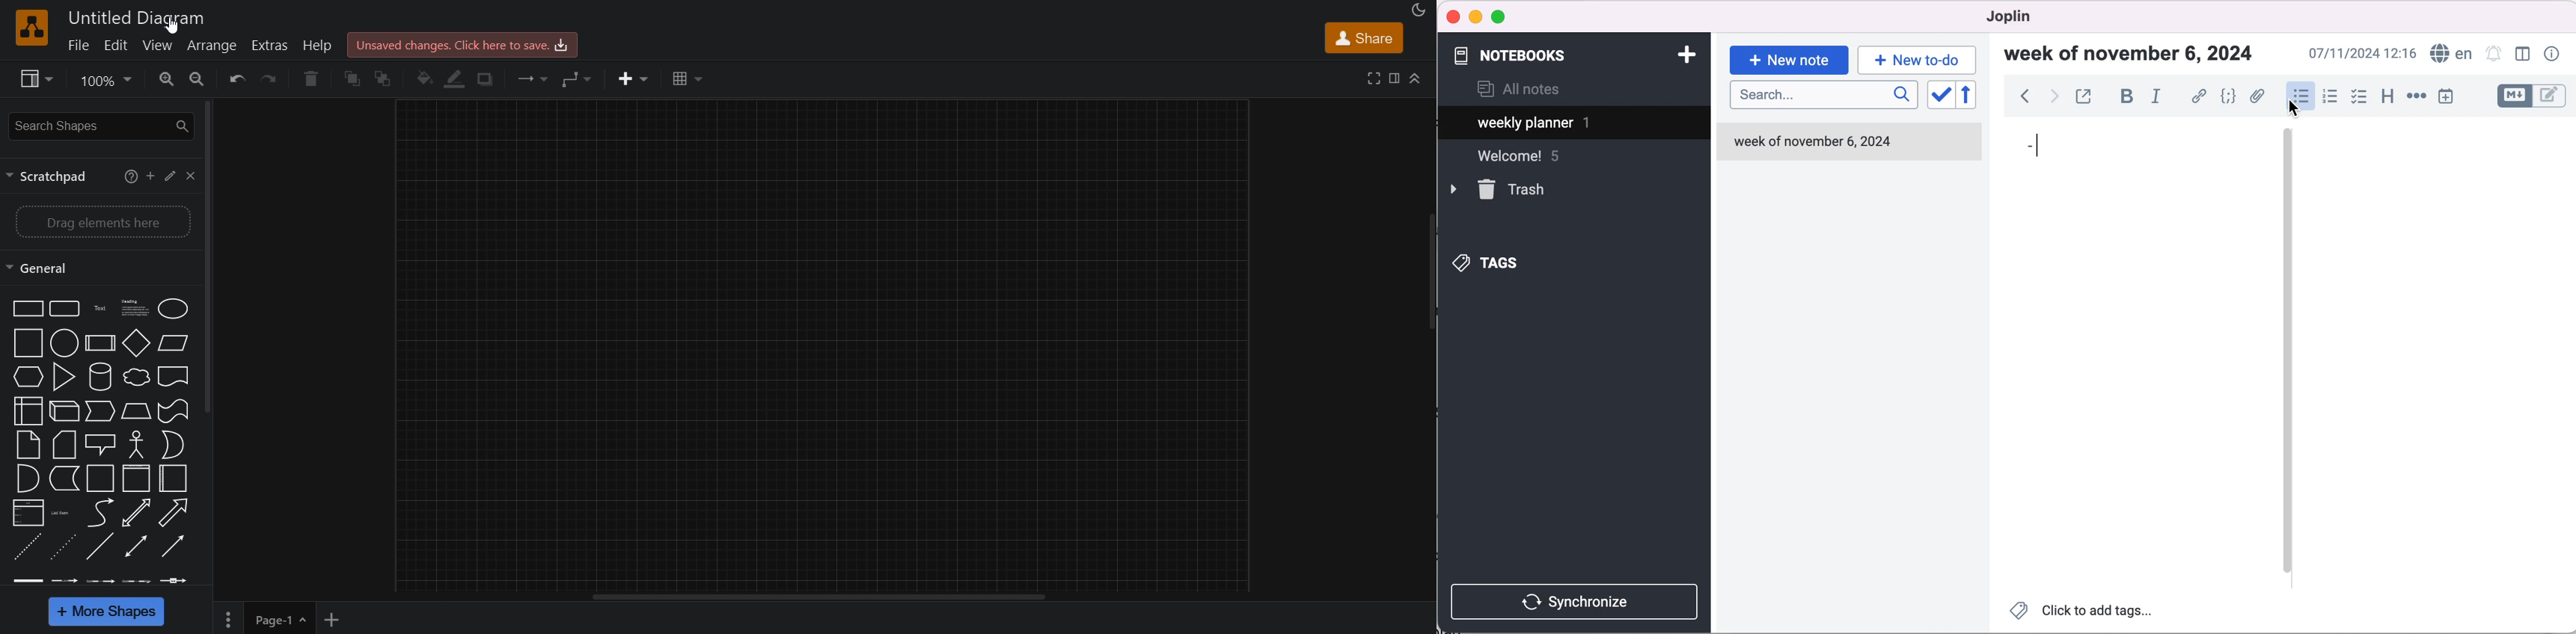  I want to click on set alarm, so click(2494, 55).